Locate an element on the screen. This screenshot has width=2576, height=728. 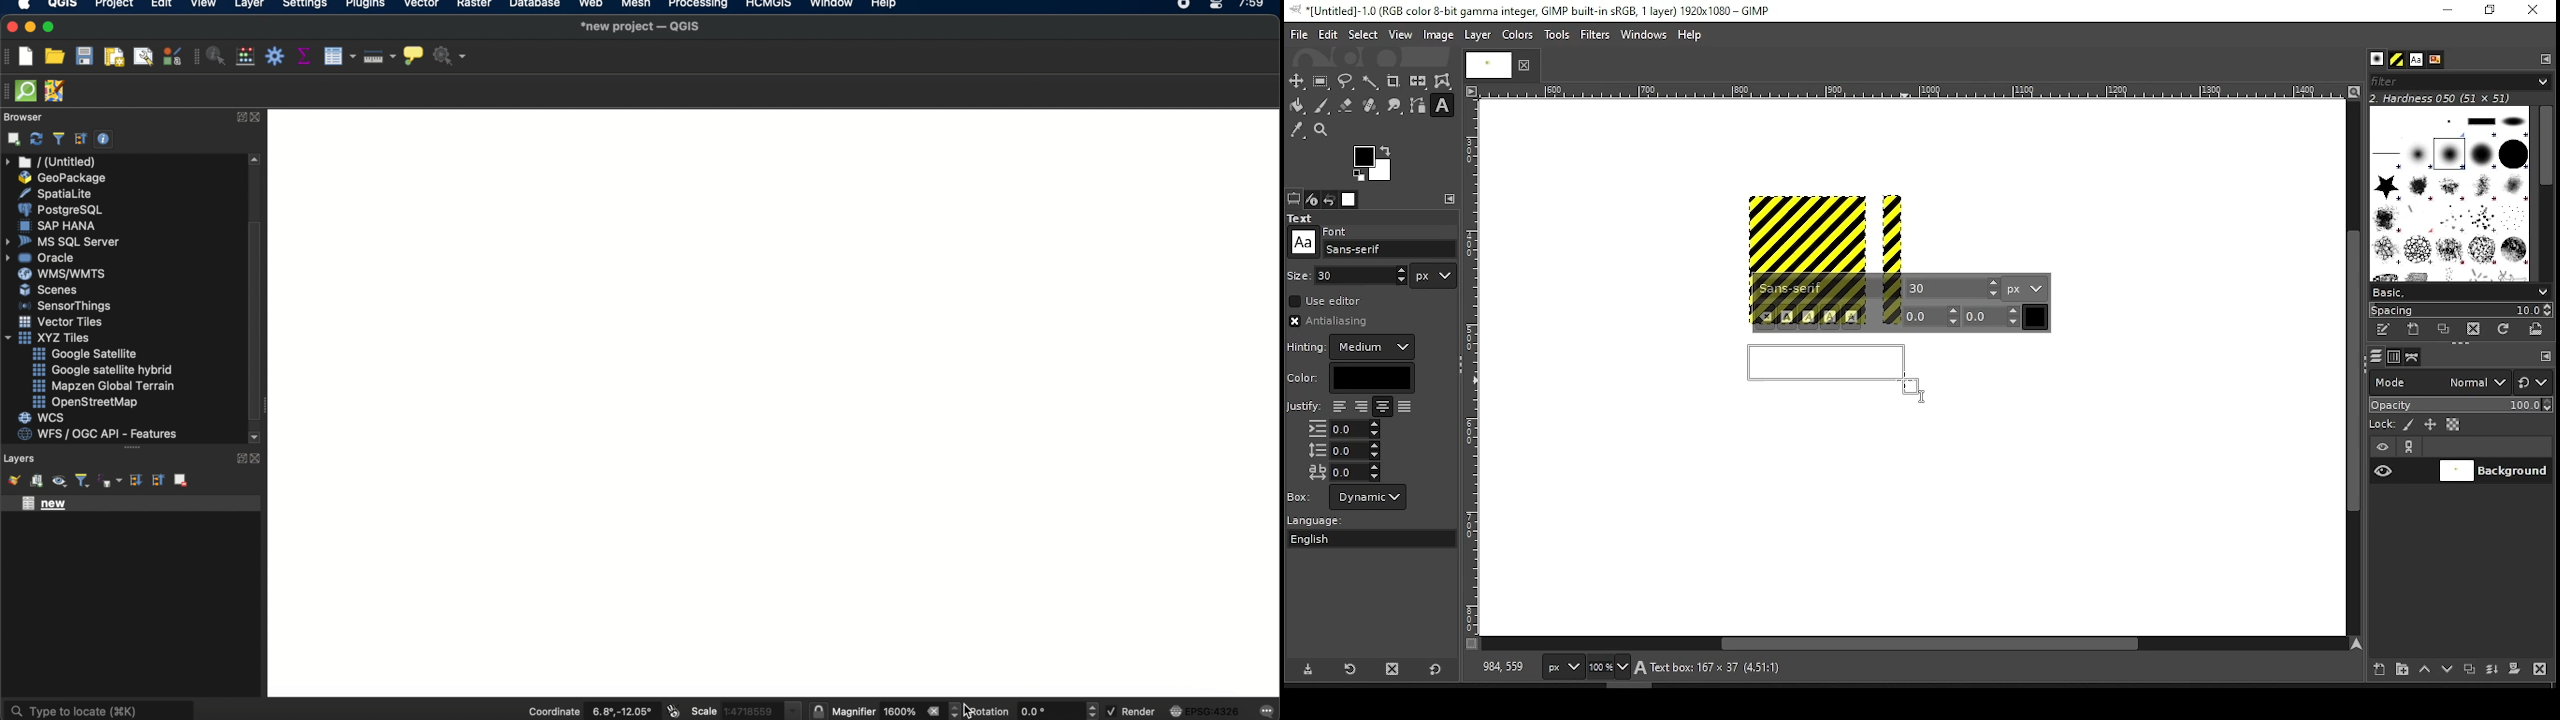
restore is located at coordinates (2492, 11).